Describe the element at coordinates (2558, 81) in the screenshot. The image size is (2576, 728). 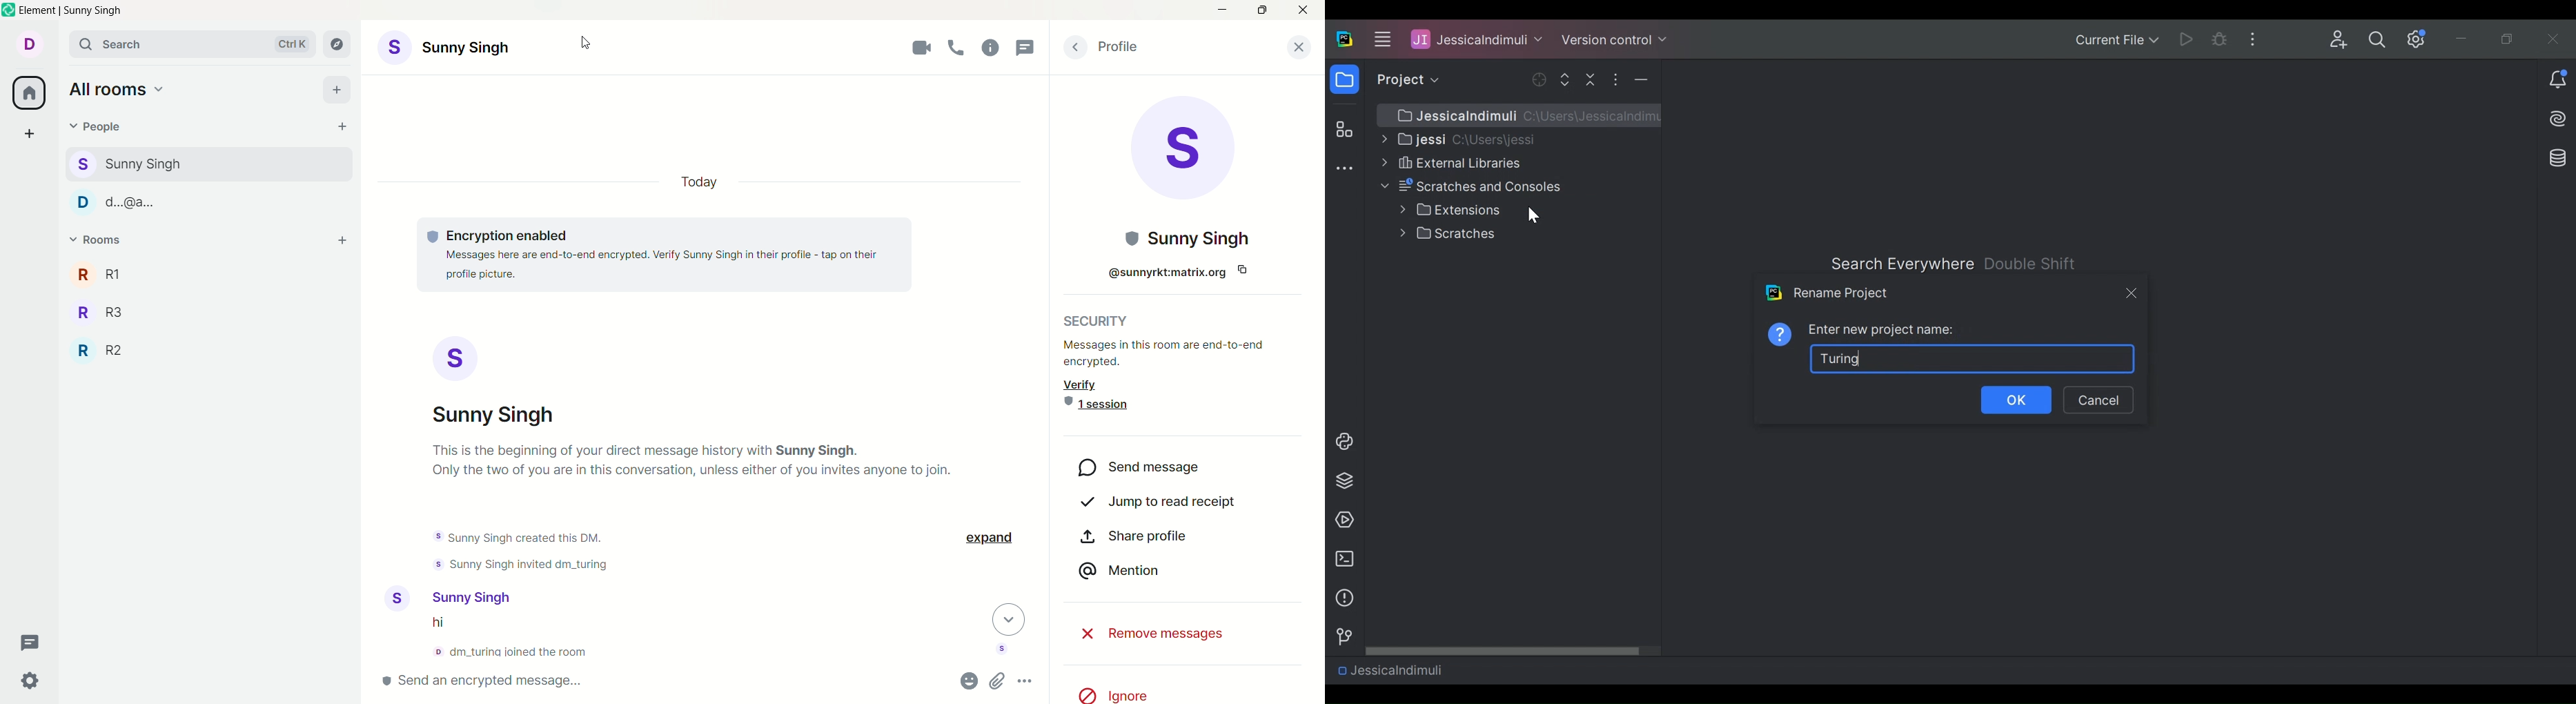
I see `Notification` at that location.